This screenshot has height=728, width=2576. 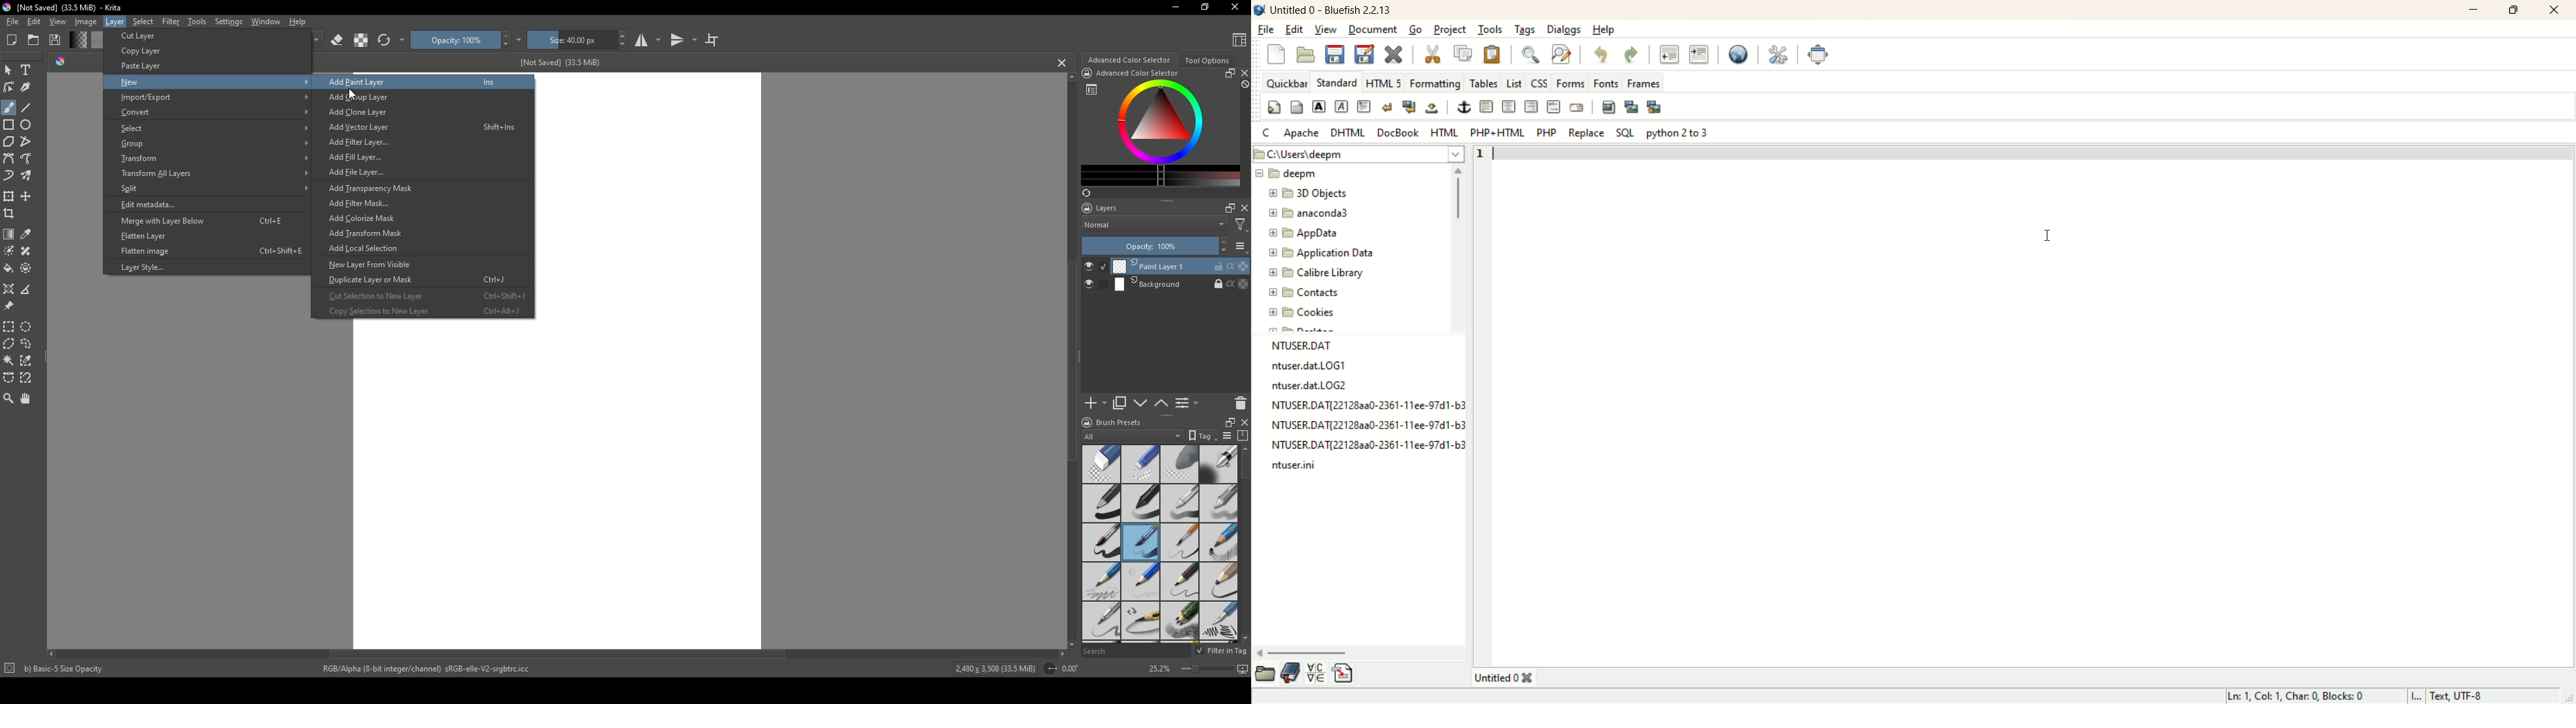 What do you see at coordinates (373, 189) in the screenshot?
I see `Add Transparency Mask` at bounding box center [373, 189].